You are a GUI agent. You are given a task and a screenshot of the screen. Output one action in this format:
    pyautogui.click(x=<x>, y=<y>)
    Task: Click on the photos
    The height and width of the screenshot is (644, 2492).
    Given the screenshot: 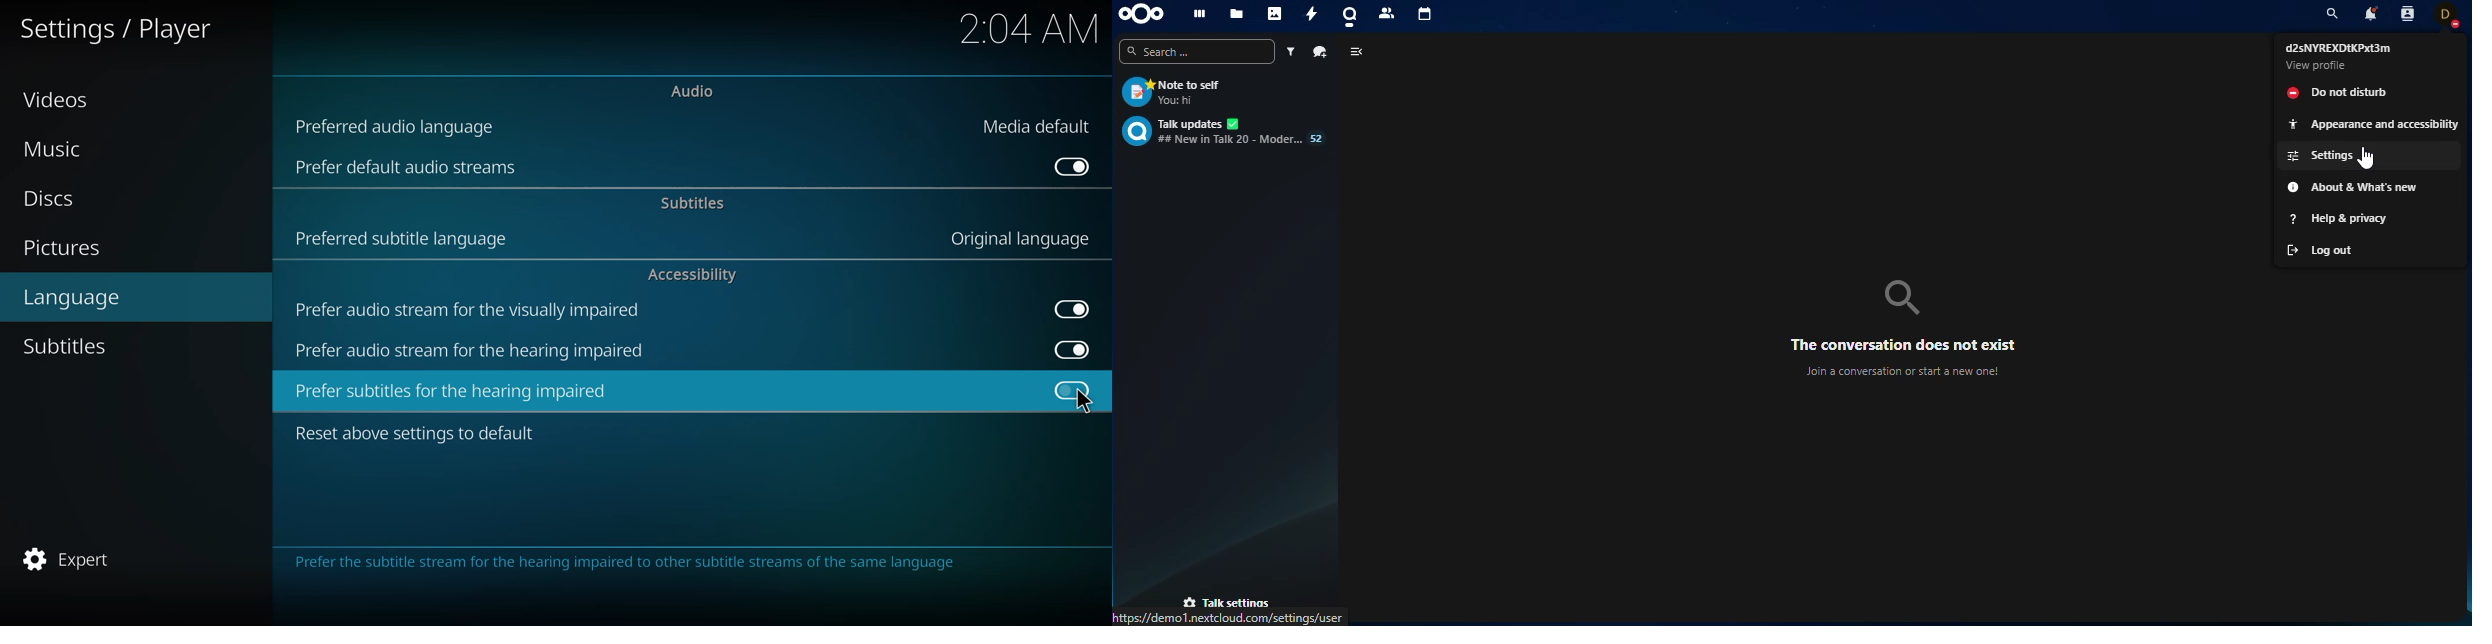 What is the action you would take?
    pyautogui.click(x=1274, y=14)
    